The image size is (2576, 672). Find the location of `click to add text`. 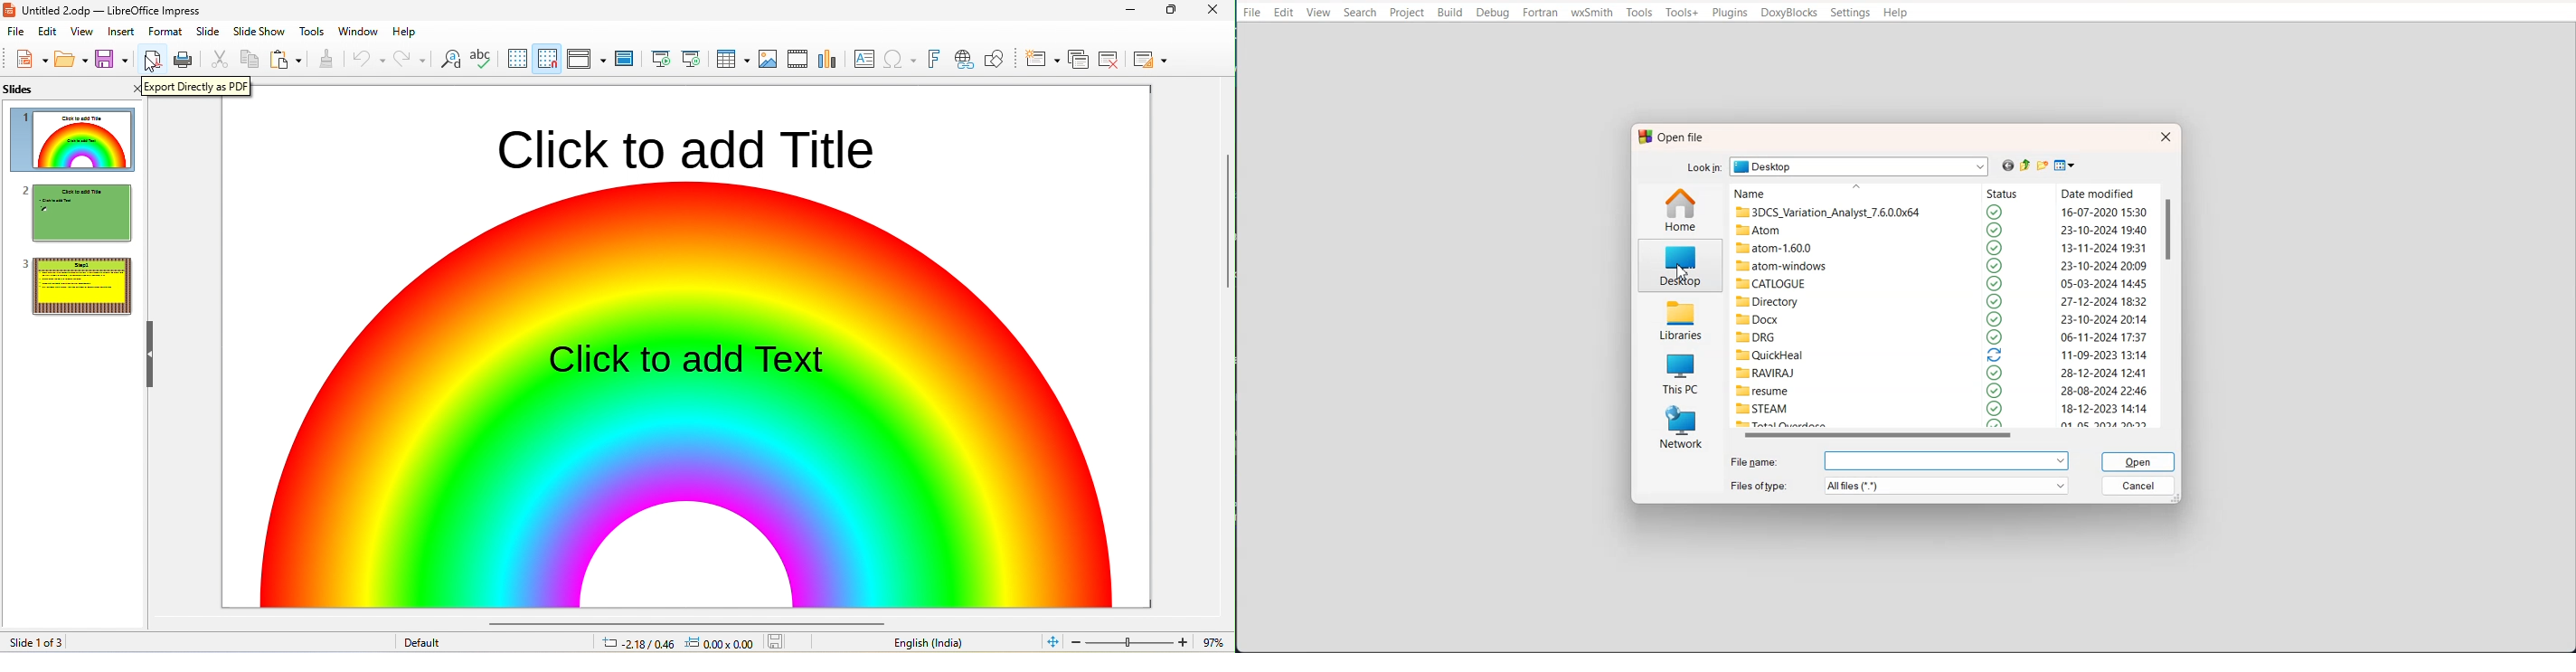

click to add text is located at coordinates (689, 358).